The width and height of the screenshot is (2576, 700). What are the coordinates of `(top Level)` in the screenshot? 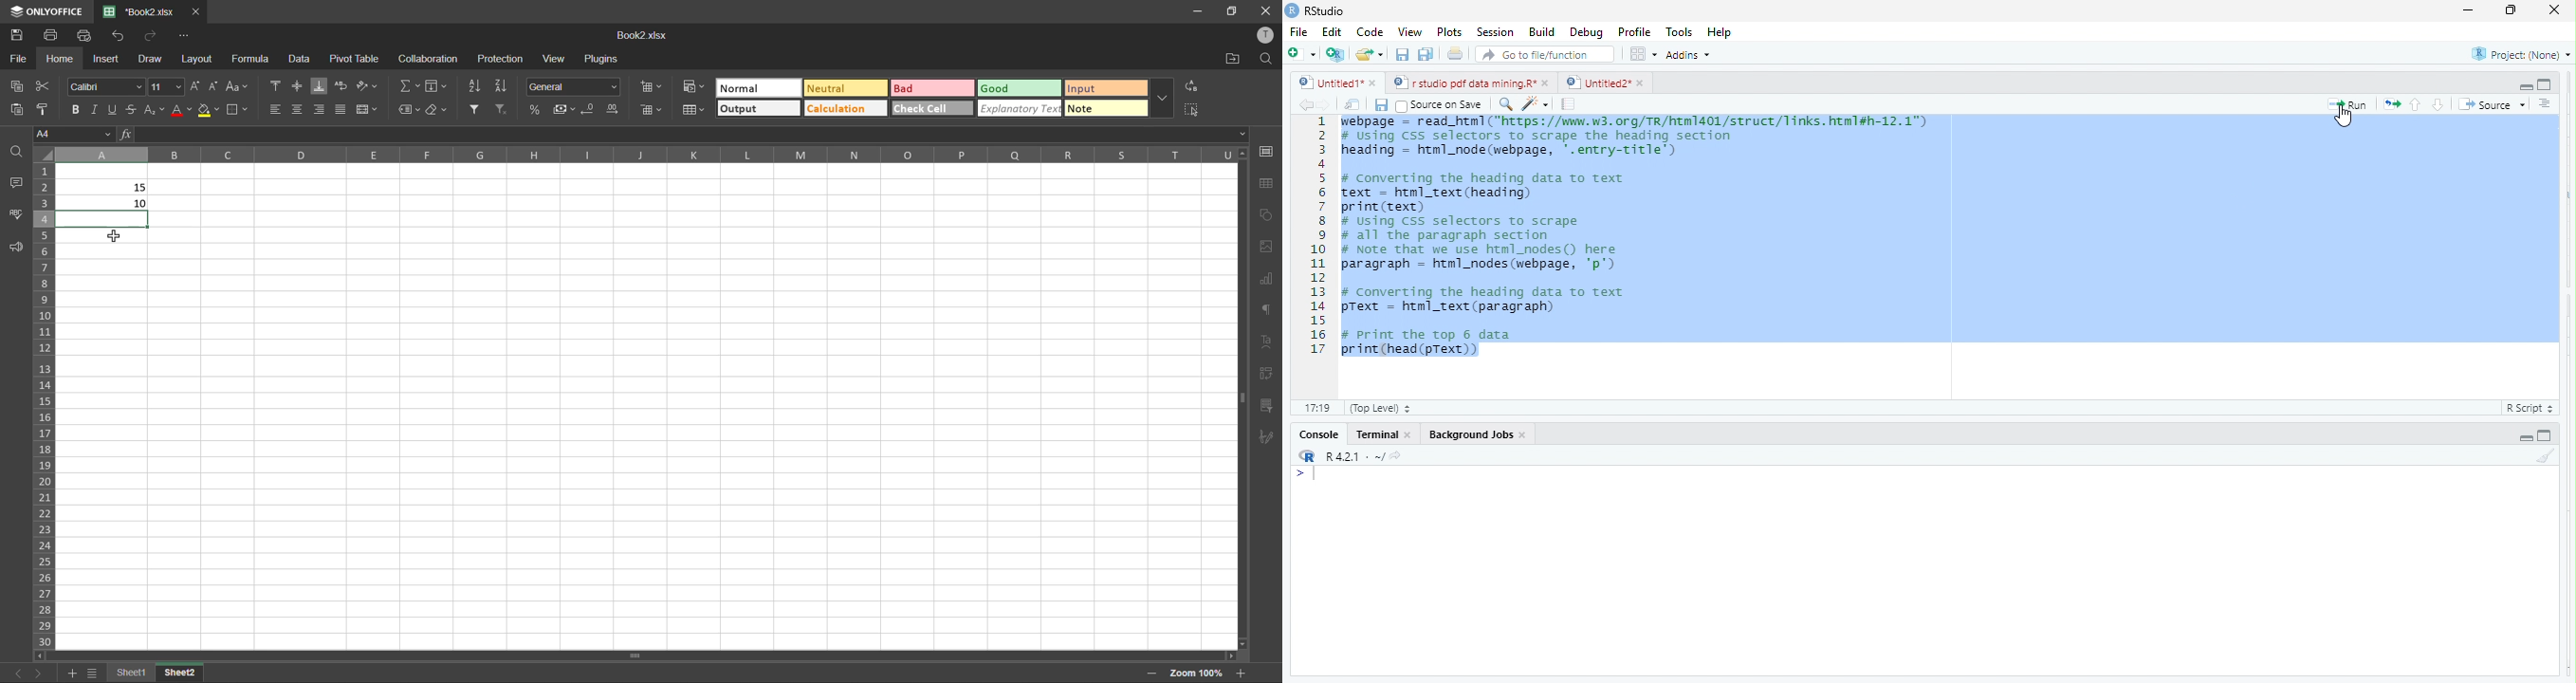 It's located at (1381, 408).